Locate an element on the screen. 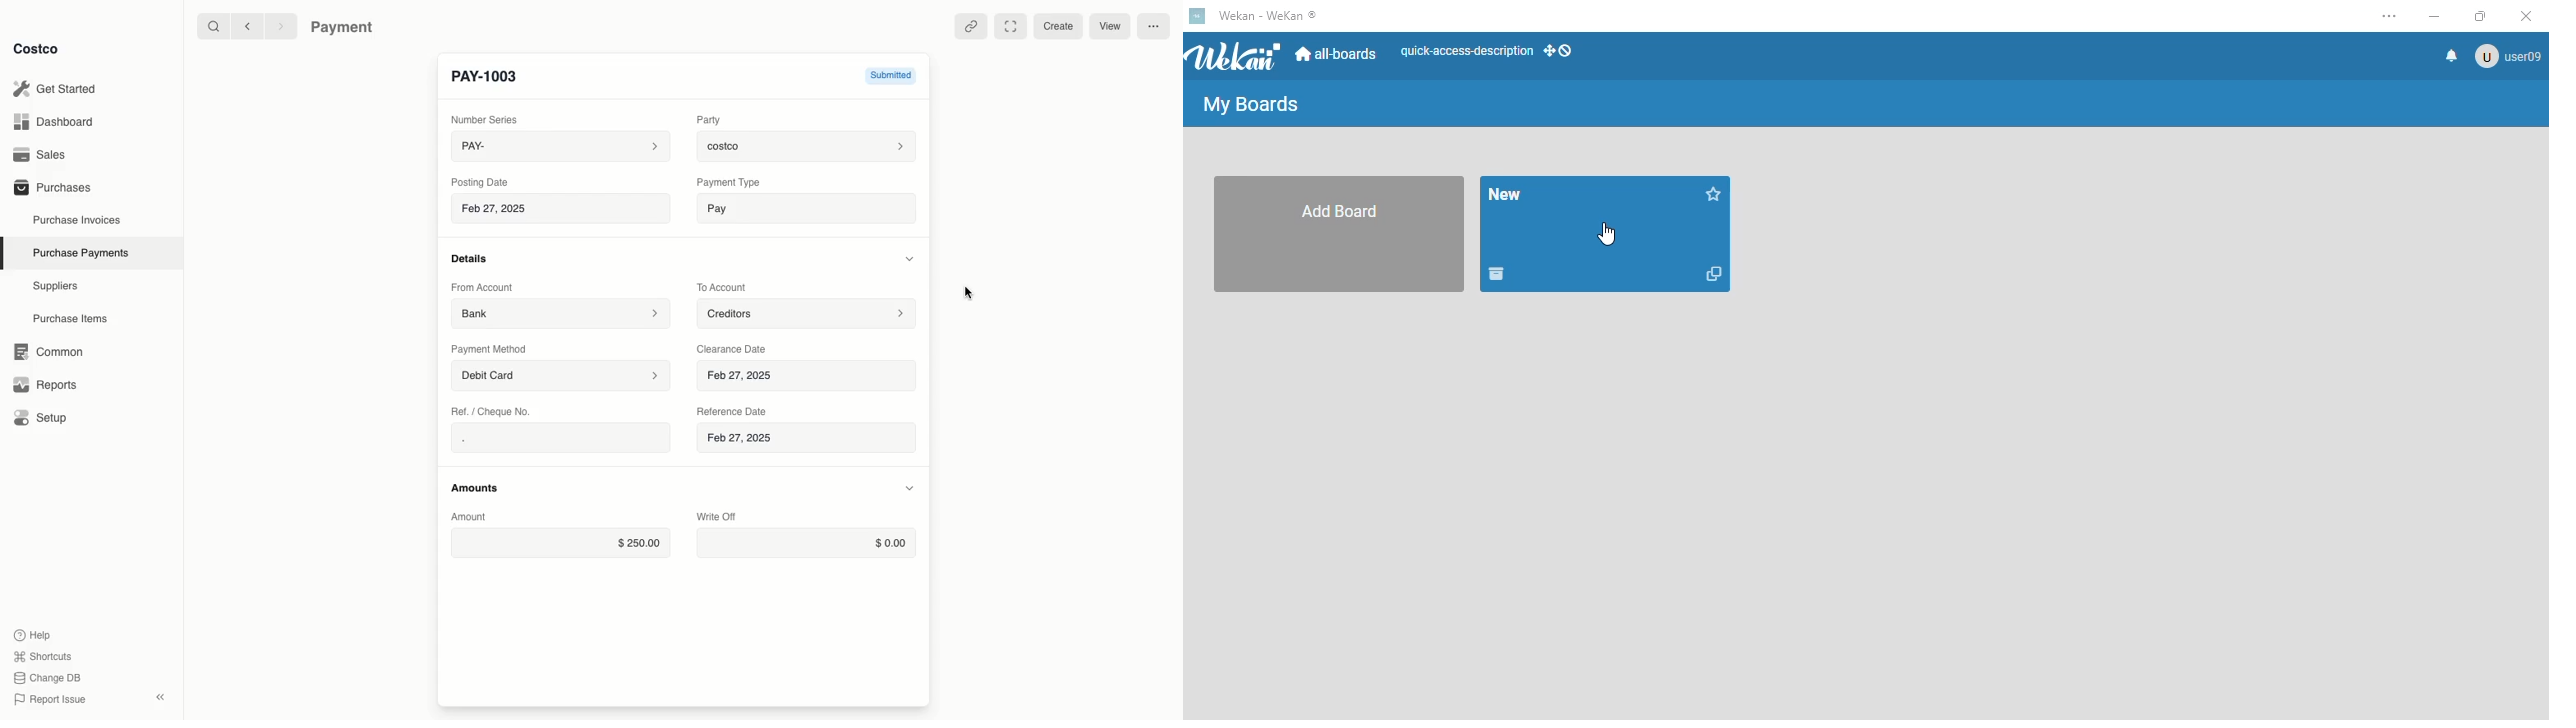  minimize is located at coordinates (2434, 17).